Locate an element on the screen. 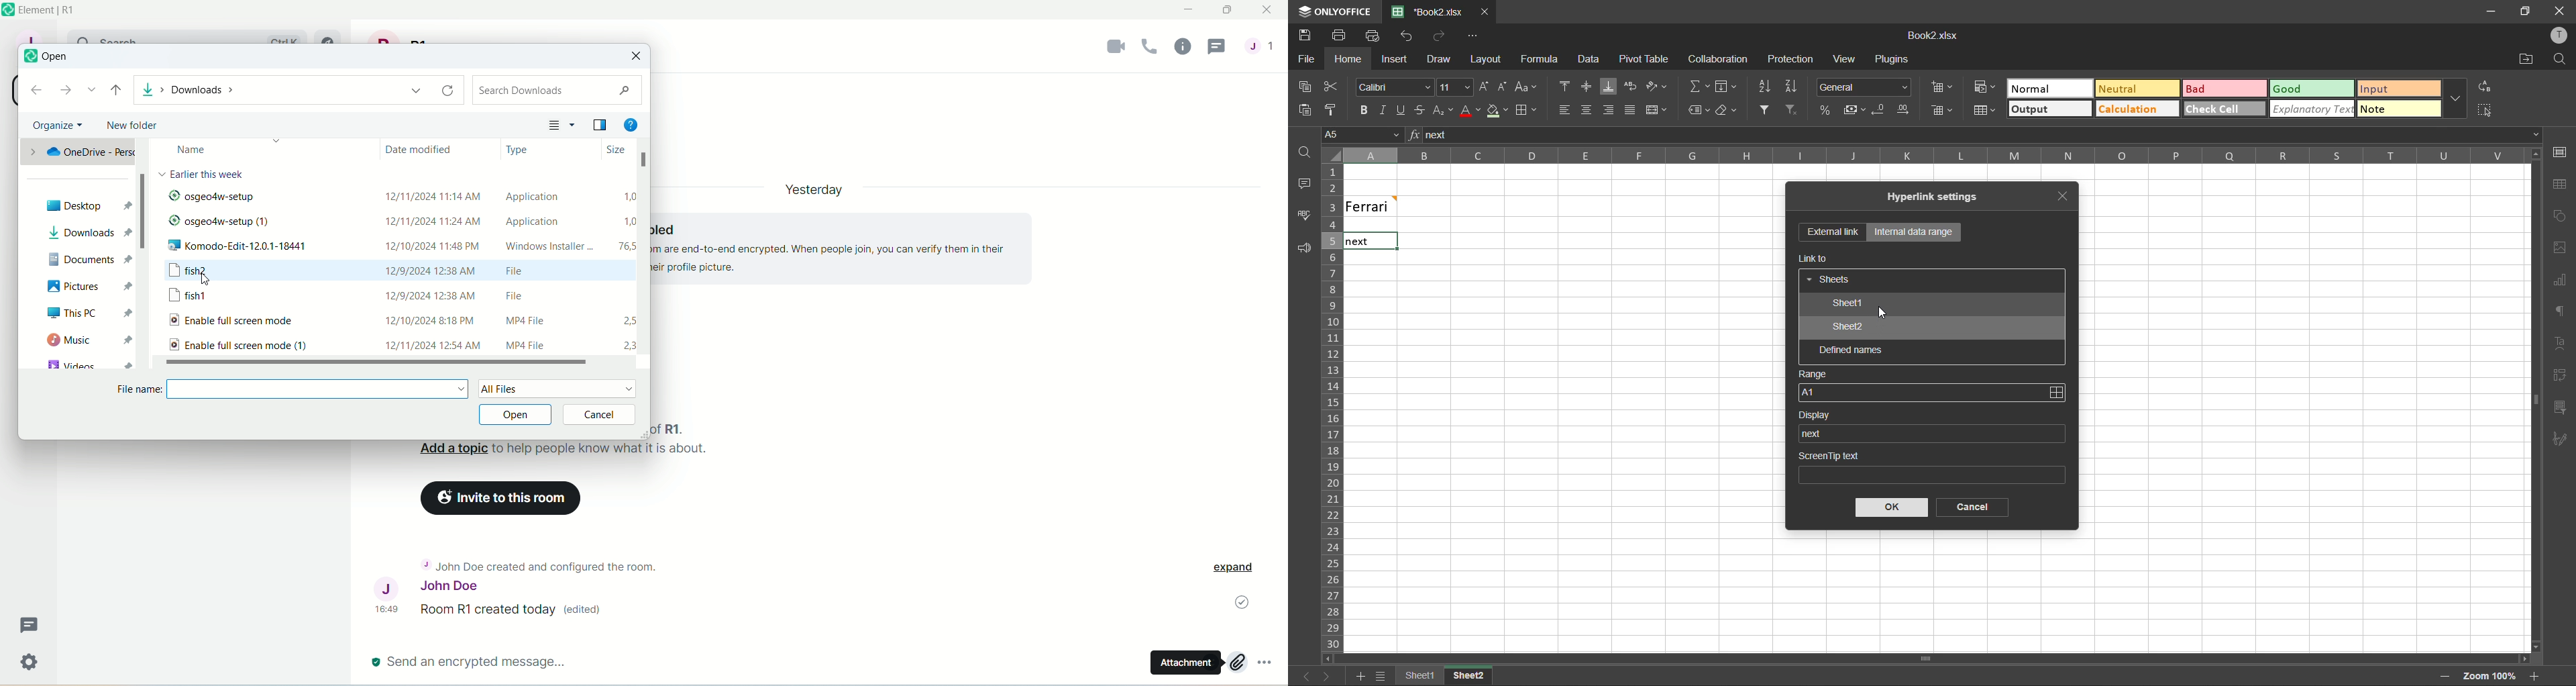  paste is located at coordinates (1301, 109).